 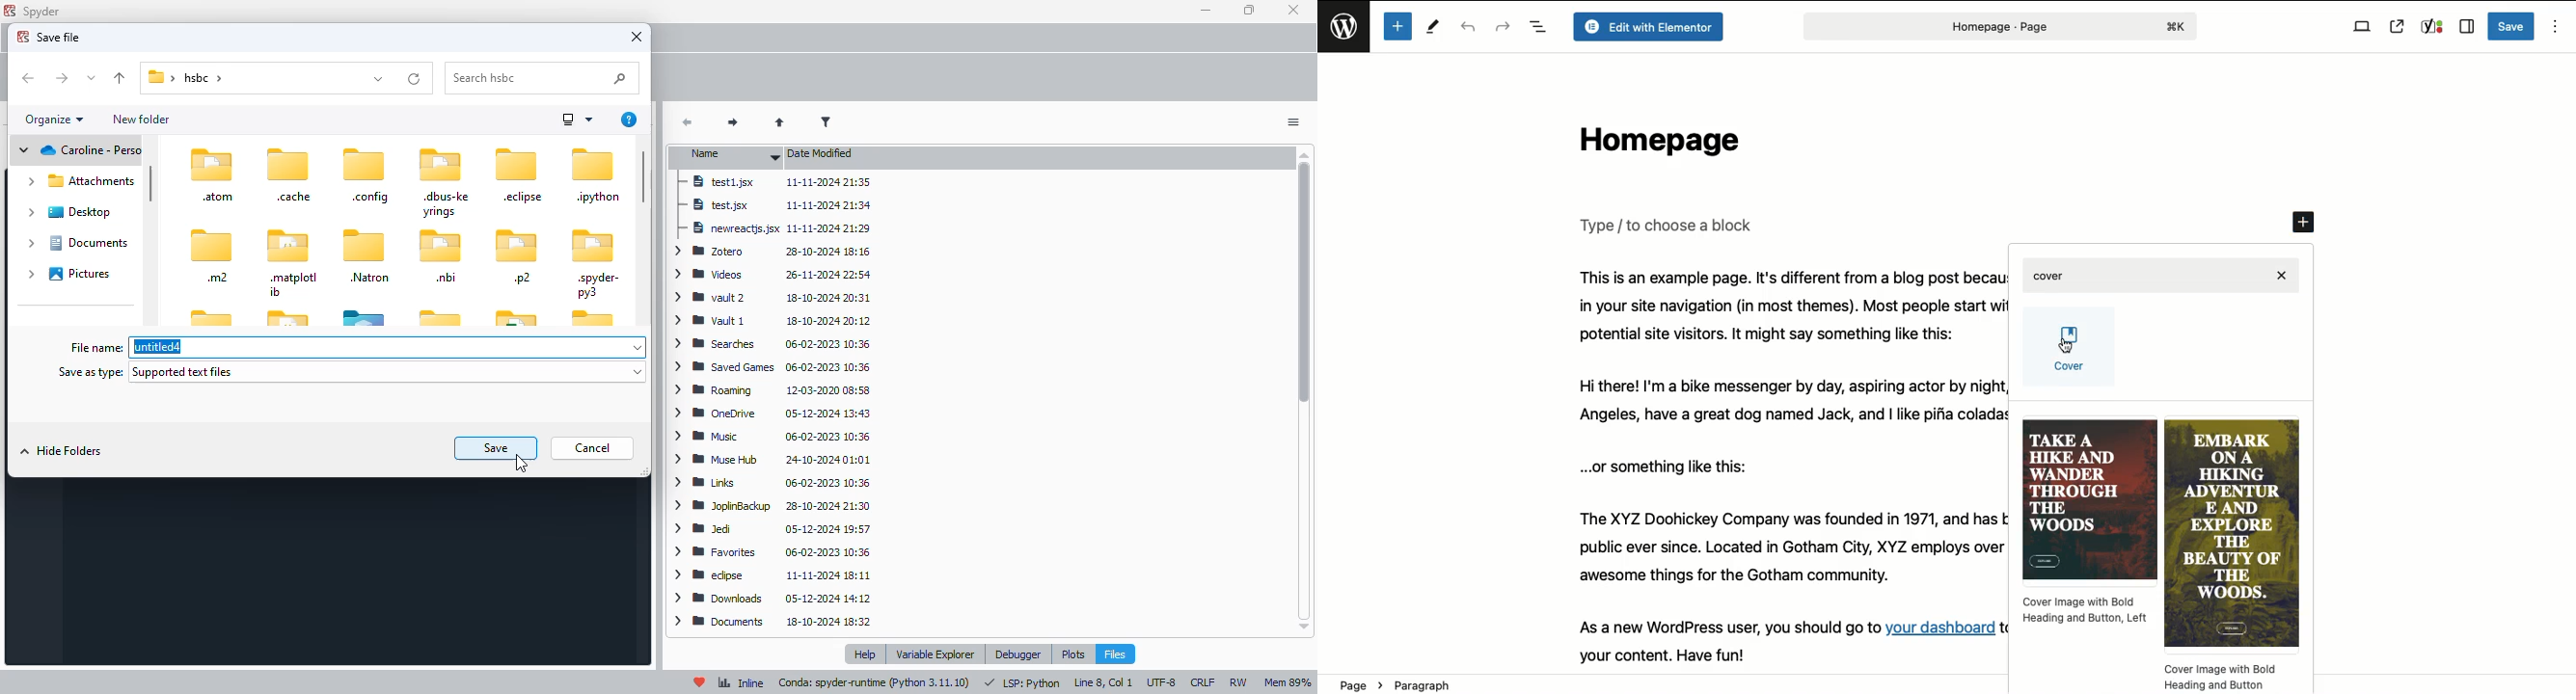 What do you see at coordinates (730, 156) in the screenshot?
I see `name` at bounding box center [730, 156].